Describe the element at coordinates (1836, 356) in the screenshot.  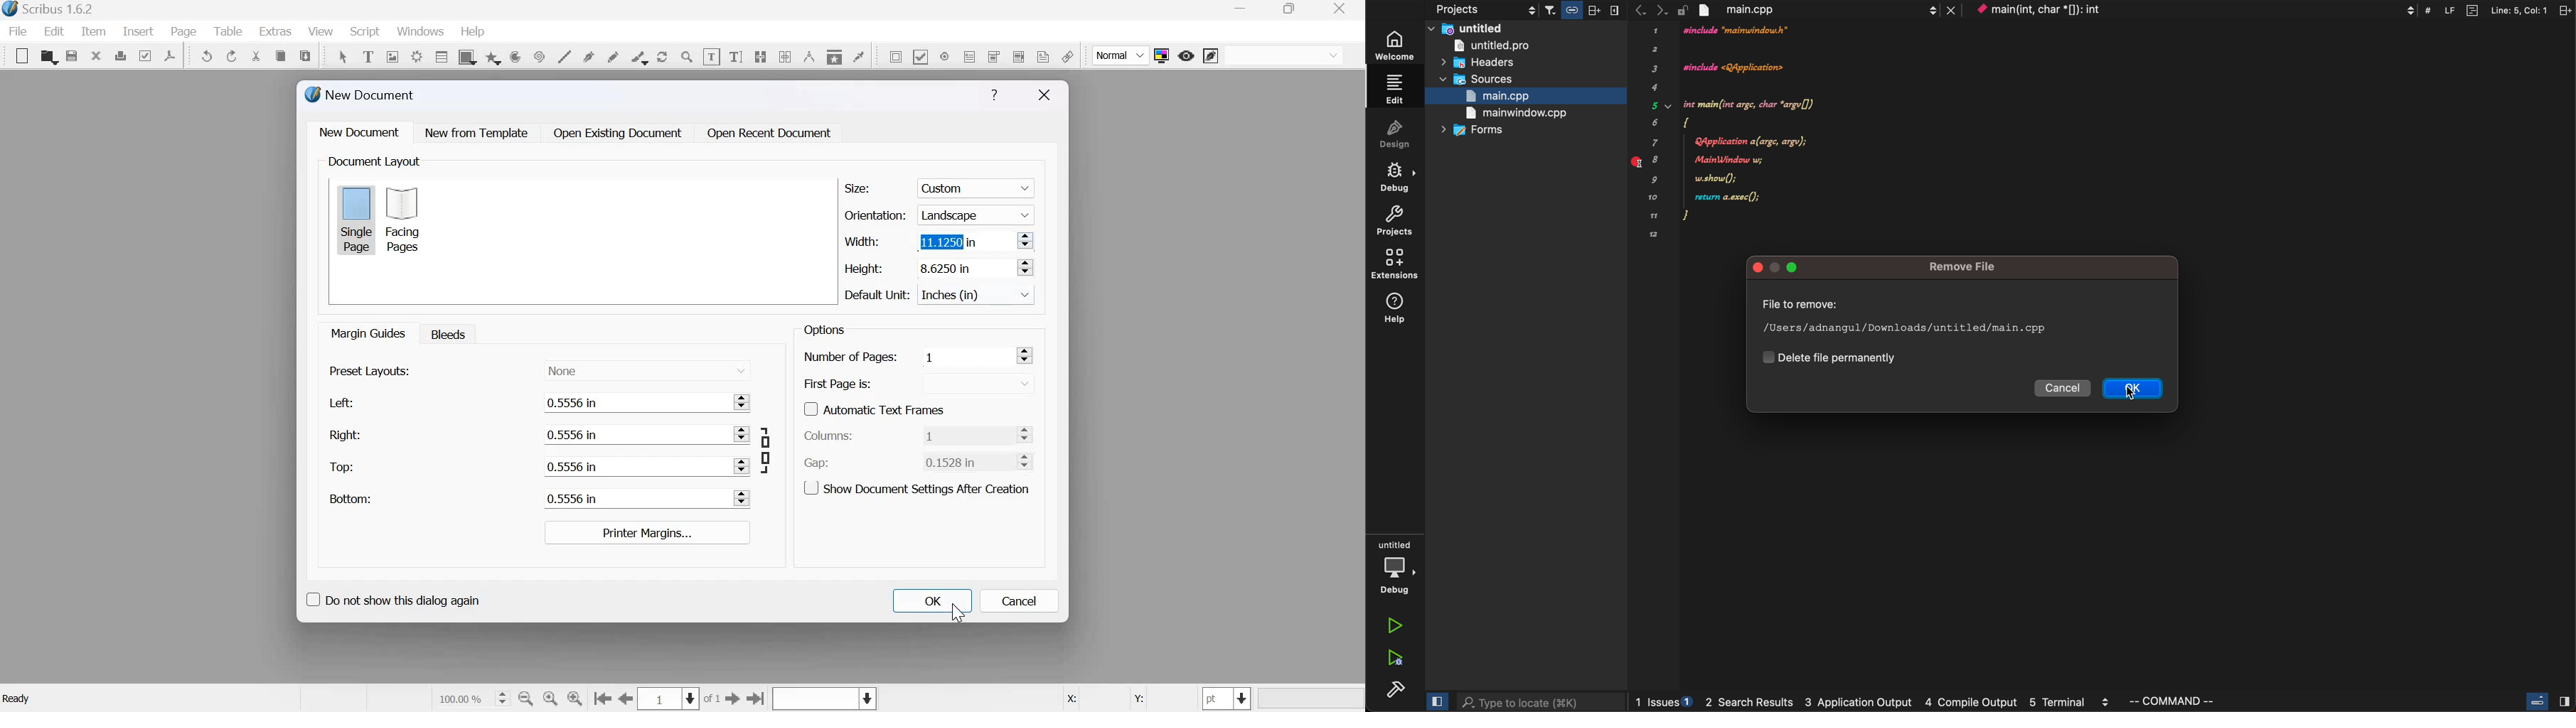
I see `delete` at that location.